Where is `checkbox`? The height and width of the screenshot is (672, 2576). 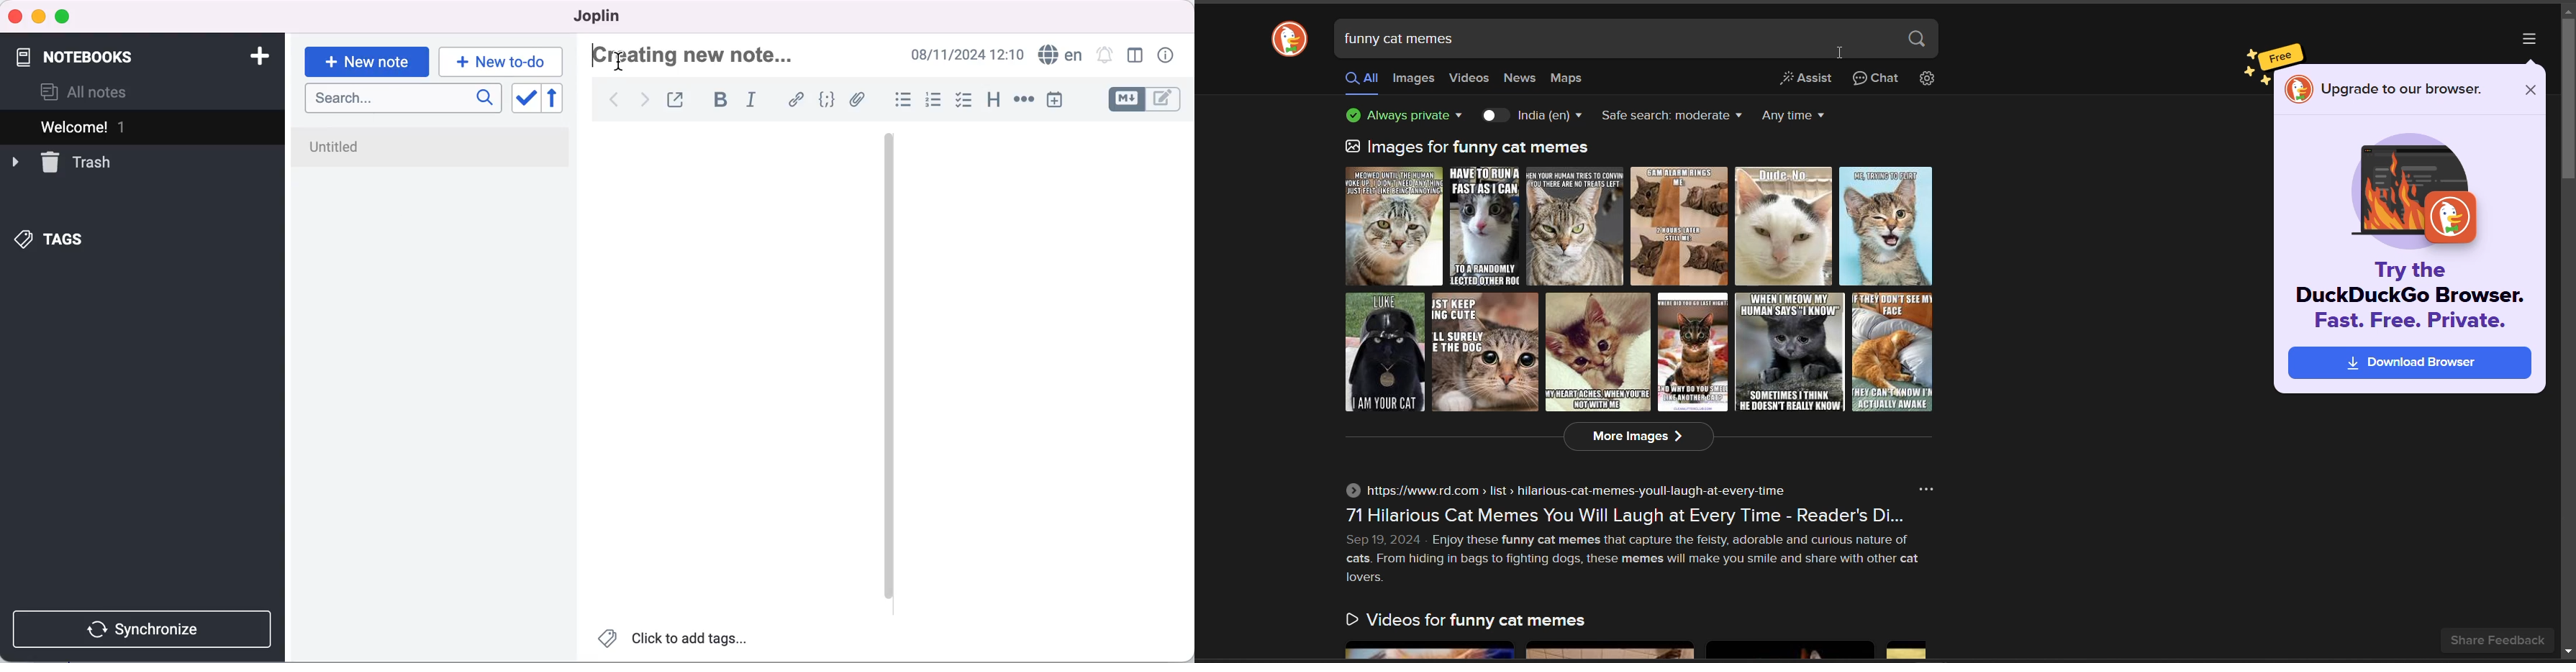
checkbox is located at coordinates (964, 102).